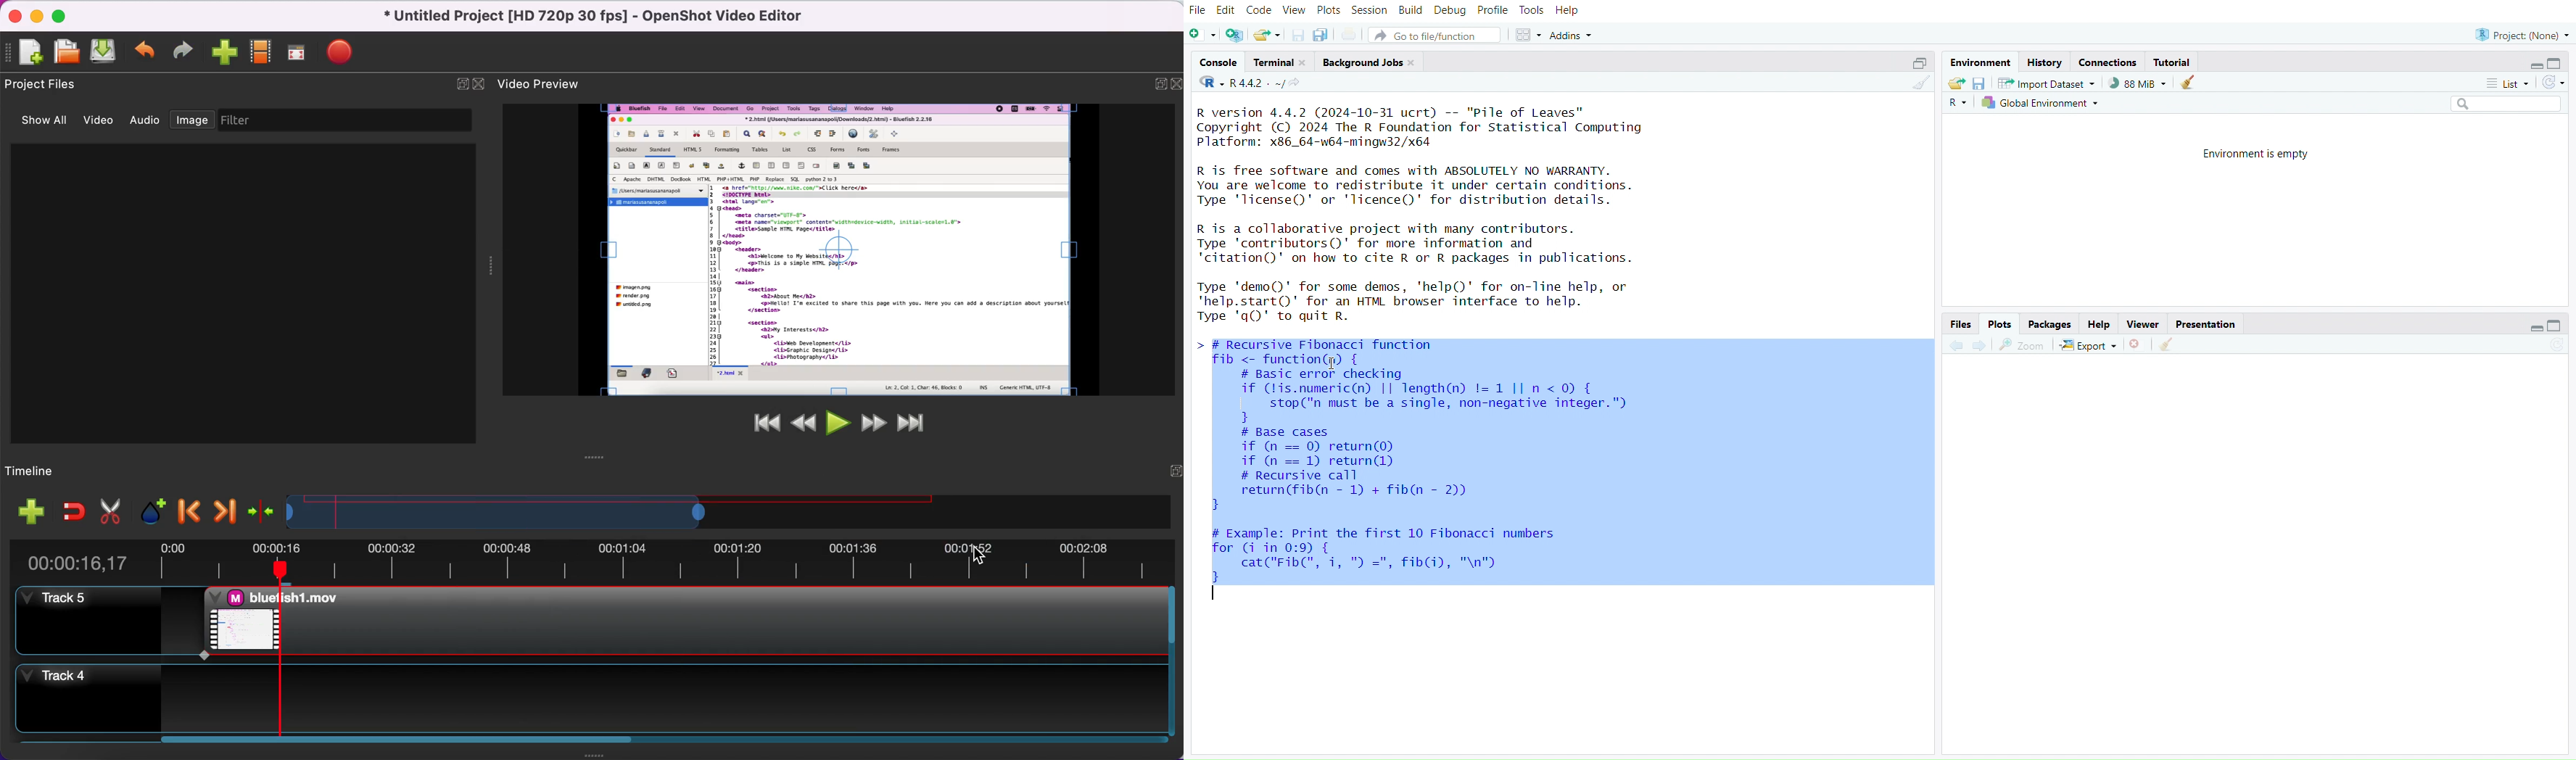 The height and width of the screenshot is (784, 2576). Describe the element at coordinates (1957, 104) in the screenshot. I see `R` at that location.